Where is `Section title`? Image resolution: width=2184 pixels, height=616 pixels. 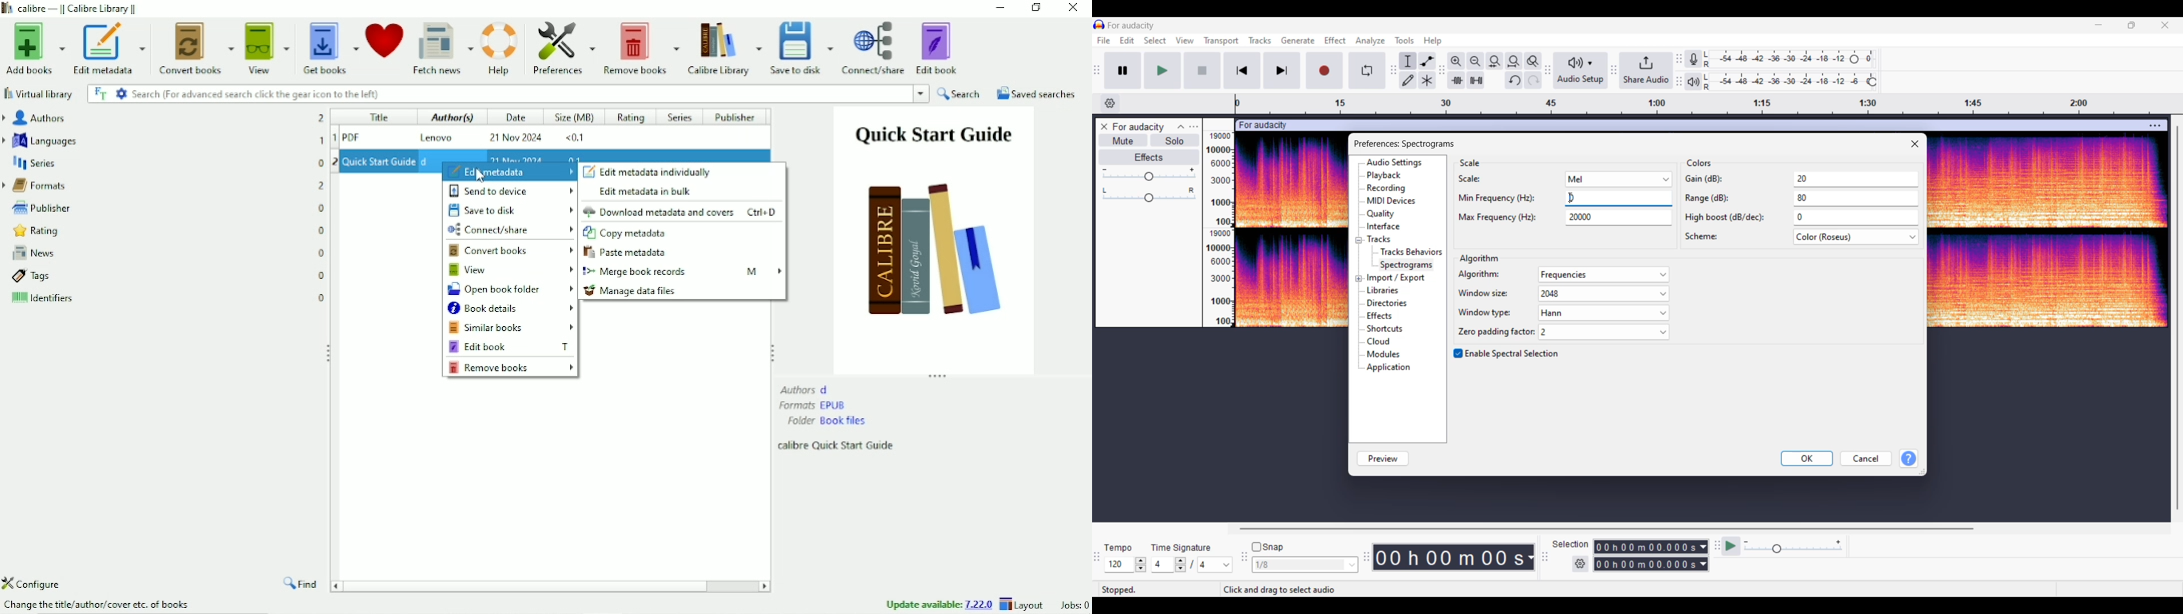 Section title is located at coordinates (1471, 163).